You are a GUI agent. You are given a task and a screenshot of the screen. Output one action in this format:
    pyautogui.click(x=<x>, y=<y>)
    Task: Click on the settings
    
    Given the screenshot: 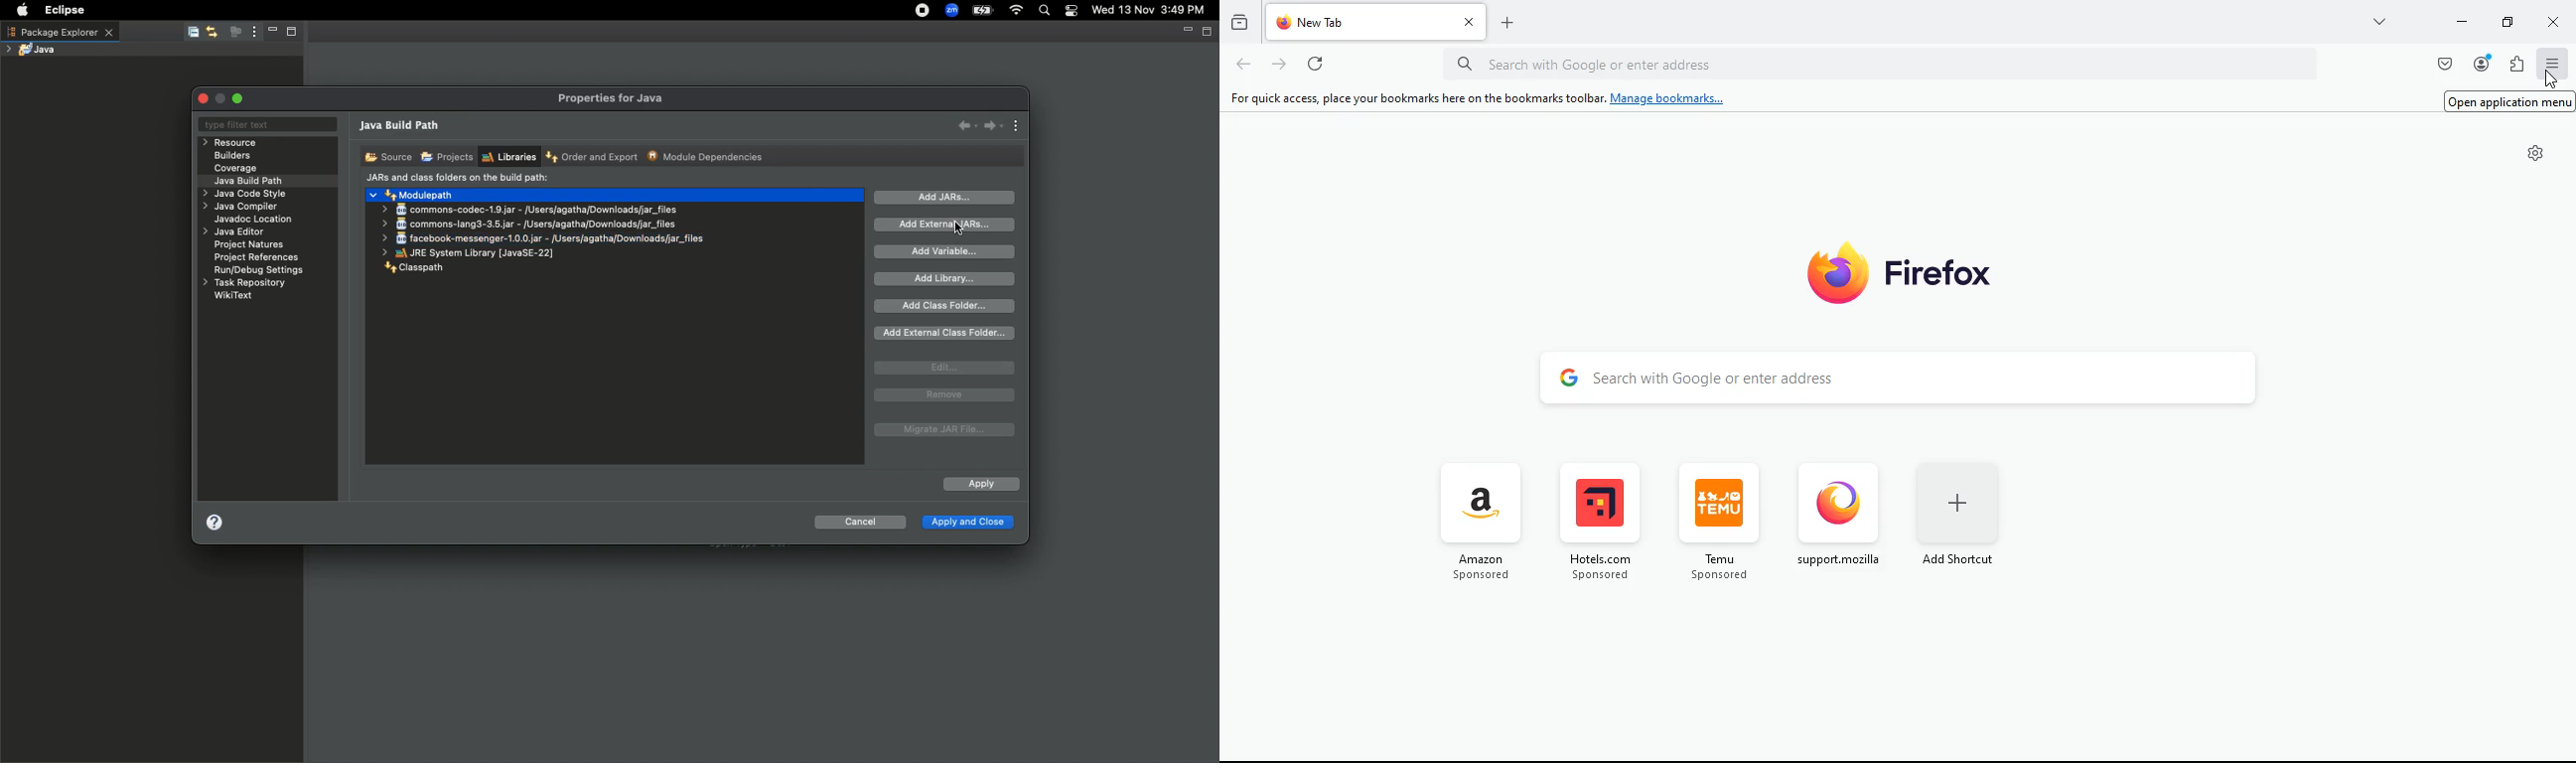 What is the action you would take?
    pyautogui.click(x=2535, y=153)
    